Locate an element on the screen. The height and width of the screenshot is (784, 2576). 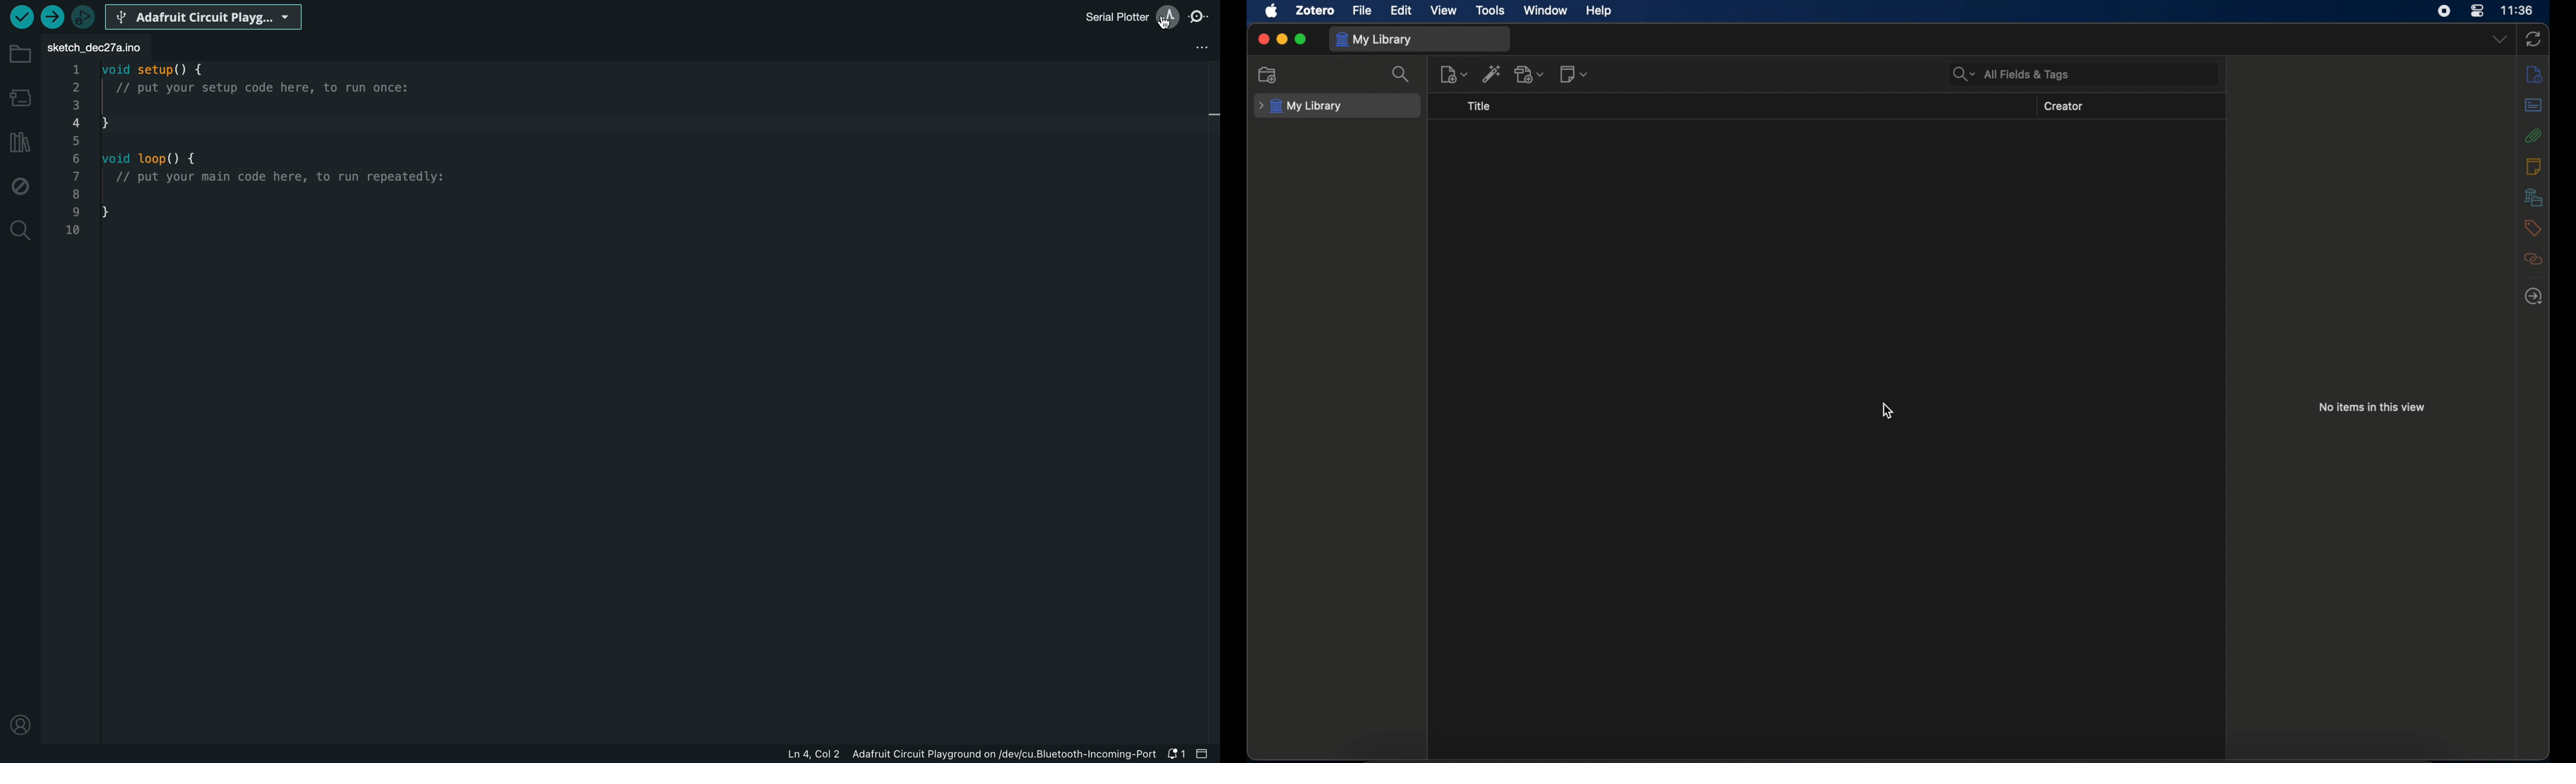
creator is located at coordinates (2066, 107).